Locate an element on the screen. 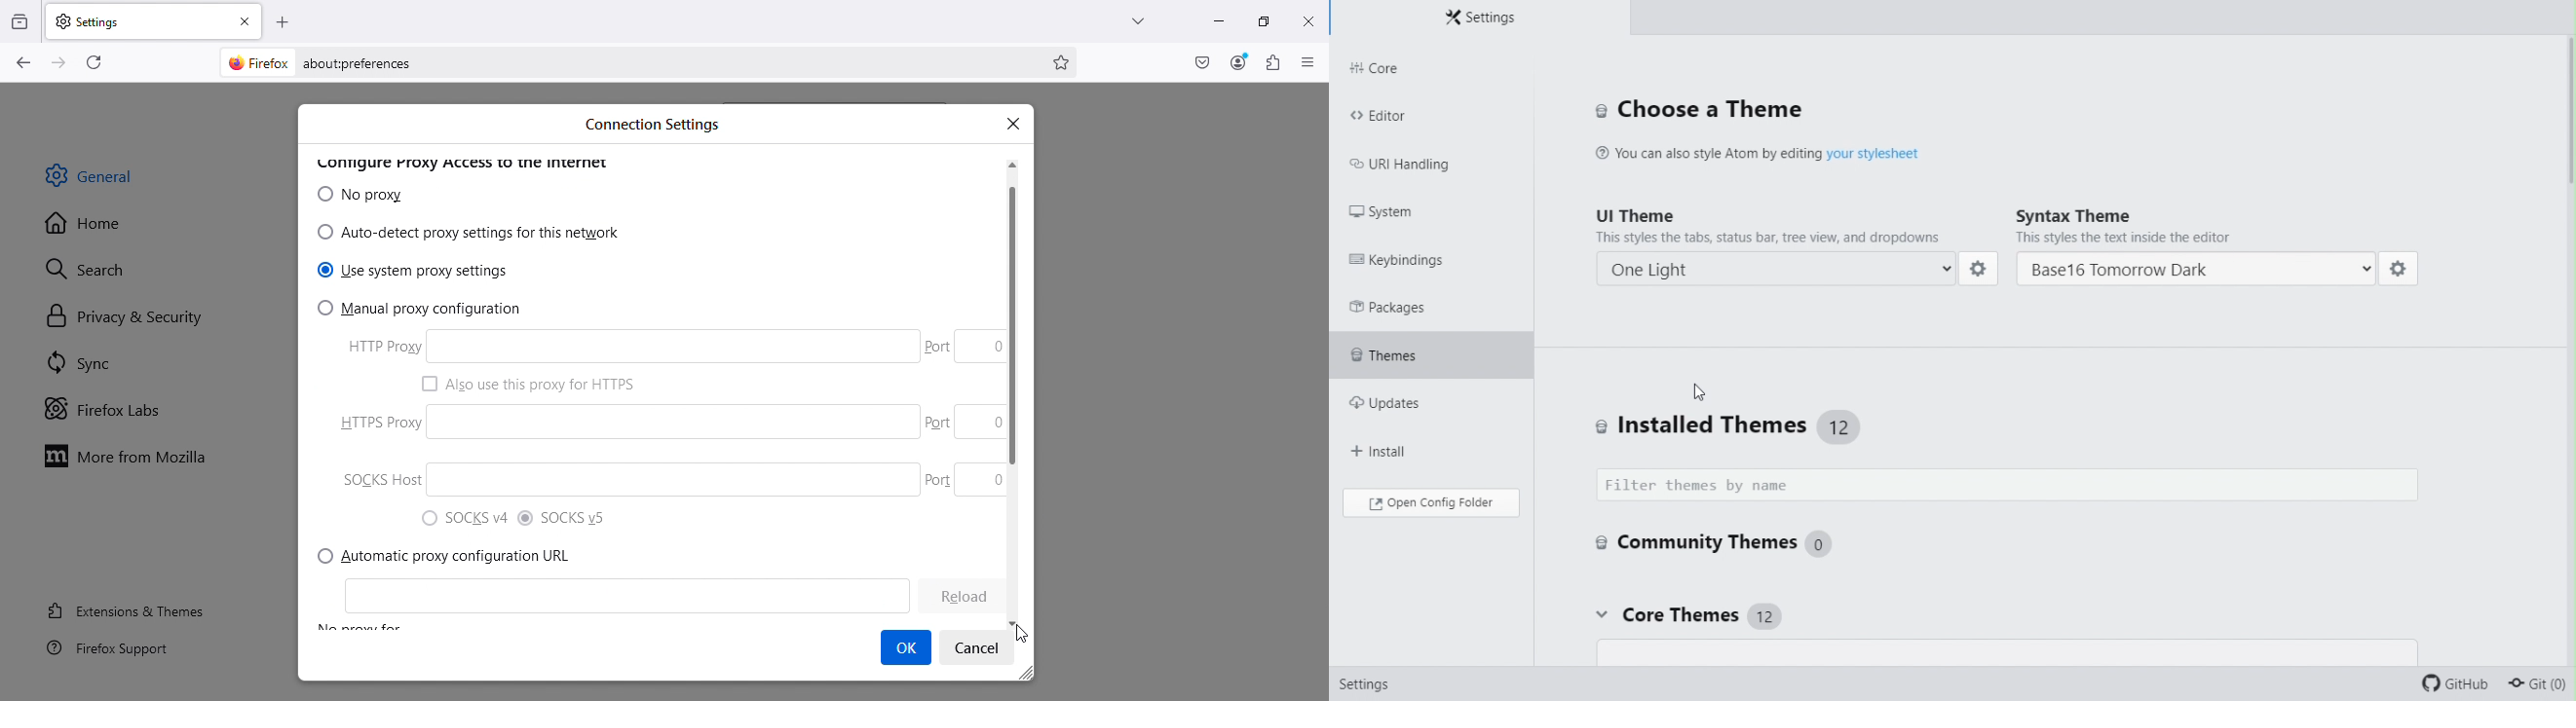  x |close is located at coordinates (1016, 123).